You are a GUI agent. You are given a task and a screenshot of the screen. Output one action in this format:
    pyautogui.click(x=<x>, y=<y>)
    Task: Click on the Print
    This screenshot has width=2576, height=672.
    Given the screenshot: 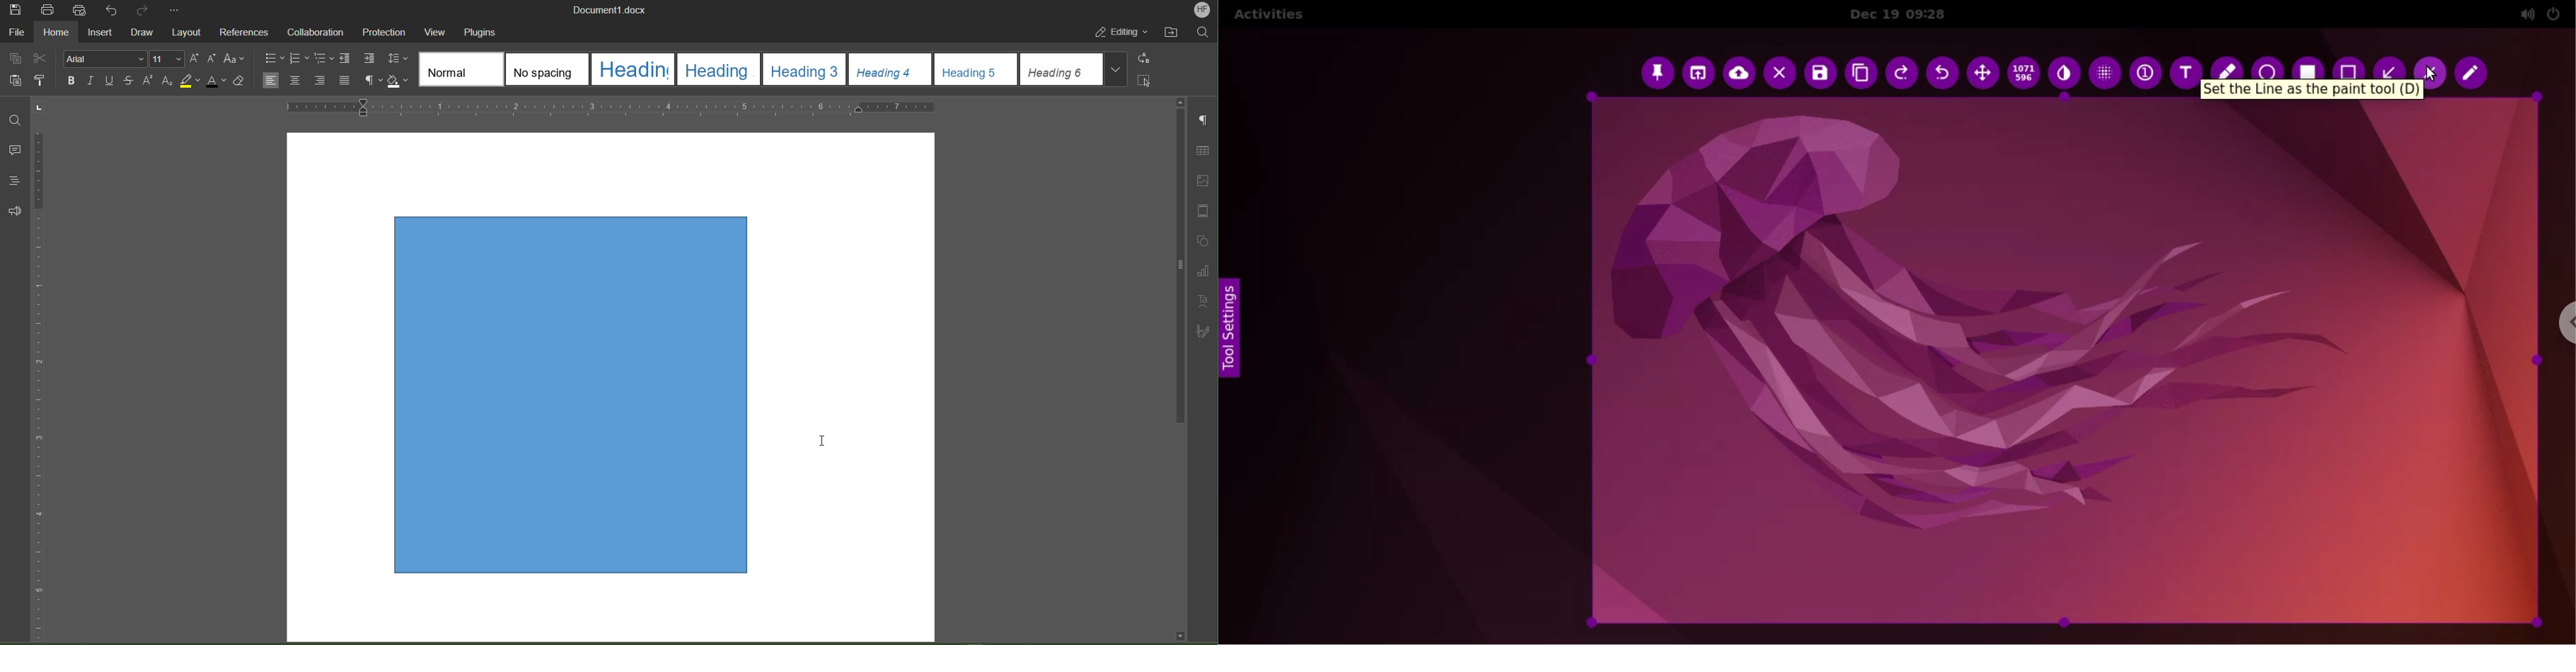 What is the action you would take?
    pyautogui.click(x=47, y=10)
    